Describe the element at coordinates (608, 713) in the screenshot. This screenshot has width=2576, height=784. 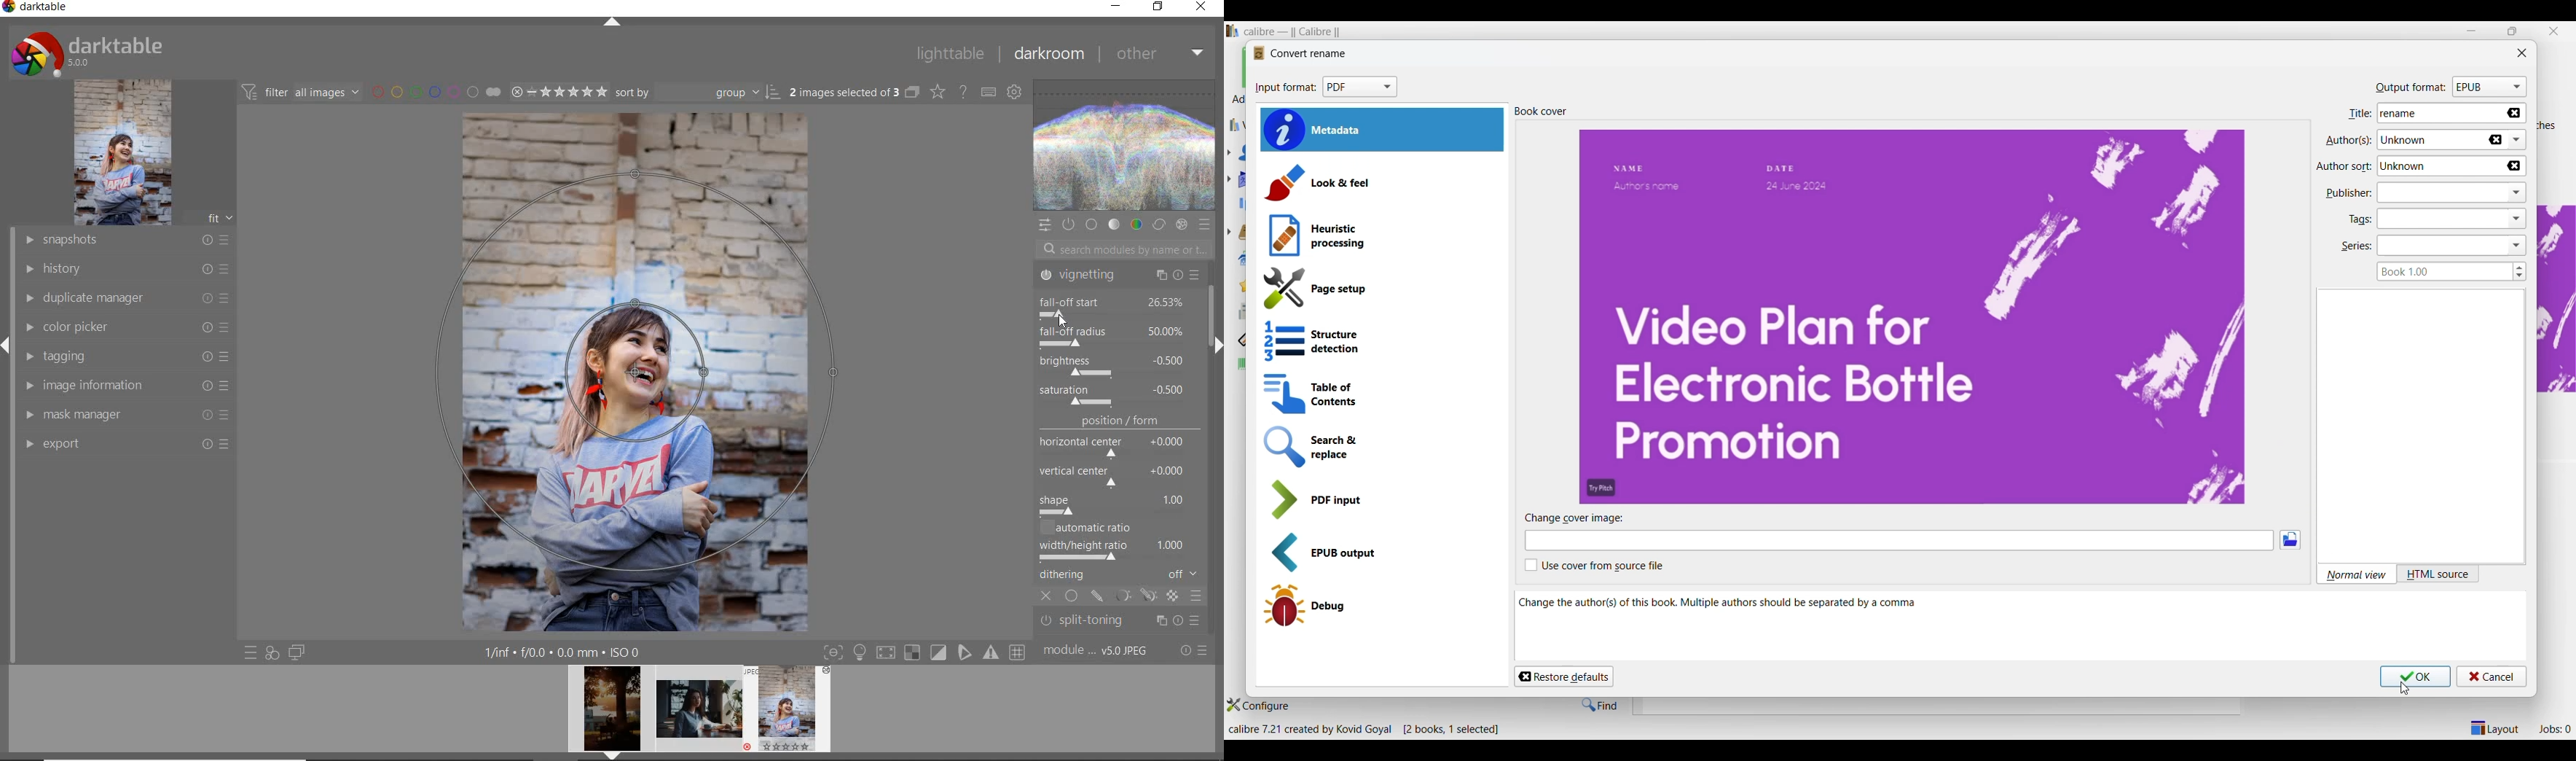
I see `image preview` at that location.